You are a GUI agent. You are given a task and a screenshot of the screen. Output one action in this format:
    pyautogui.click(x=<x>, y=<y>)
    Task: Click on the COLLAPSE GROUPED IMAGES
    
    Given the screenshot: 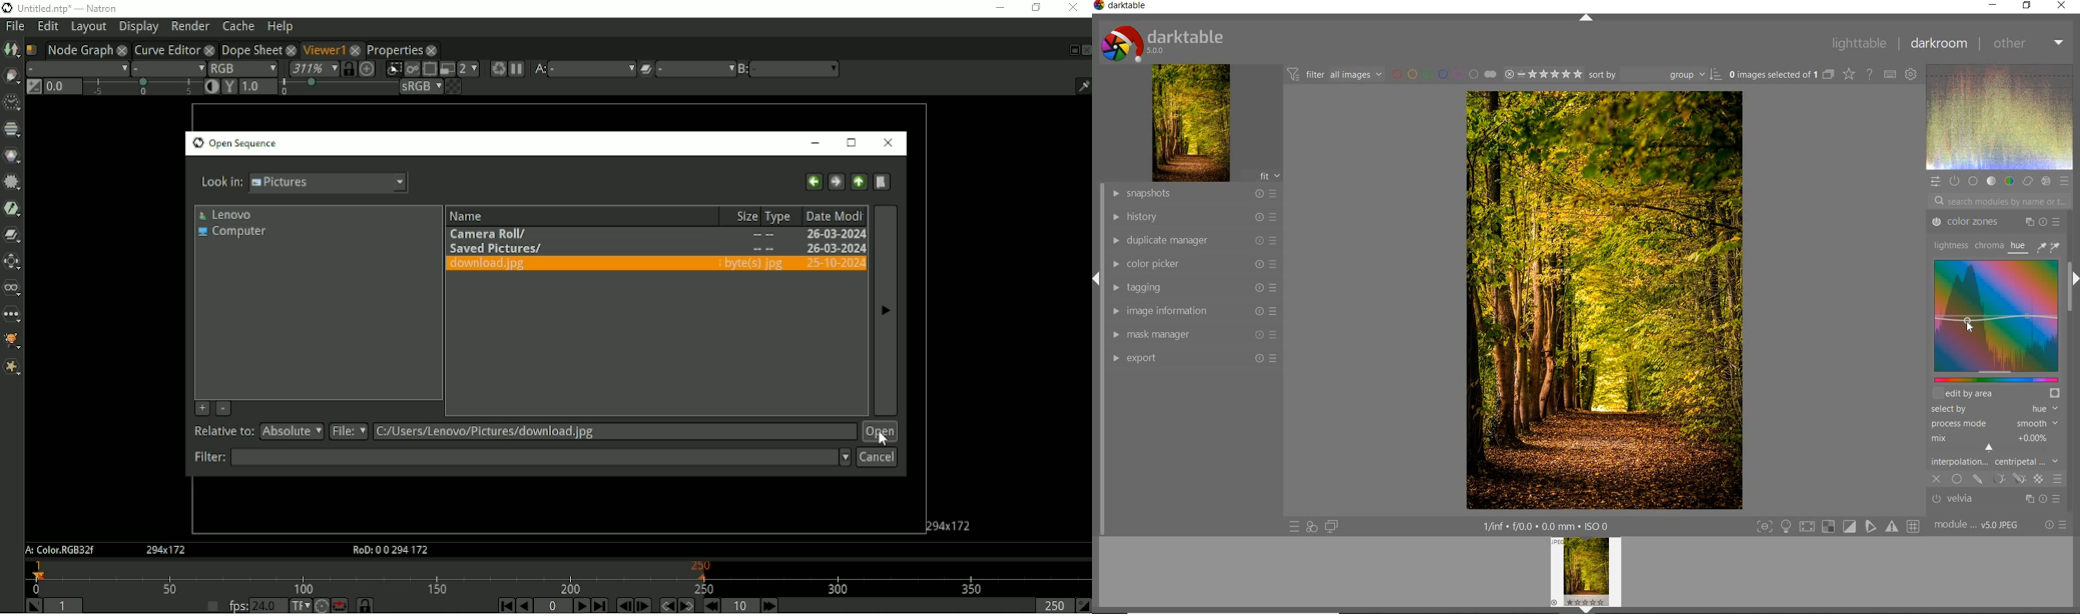 What is the action you would take?
    pyautogui.click(x=1829, y=74)
    